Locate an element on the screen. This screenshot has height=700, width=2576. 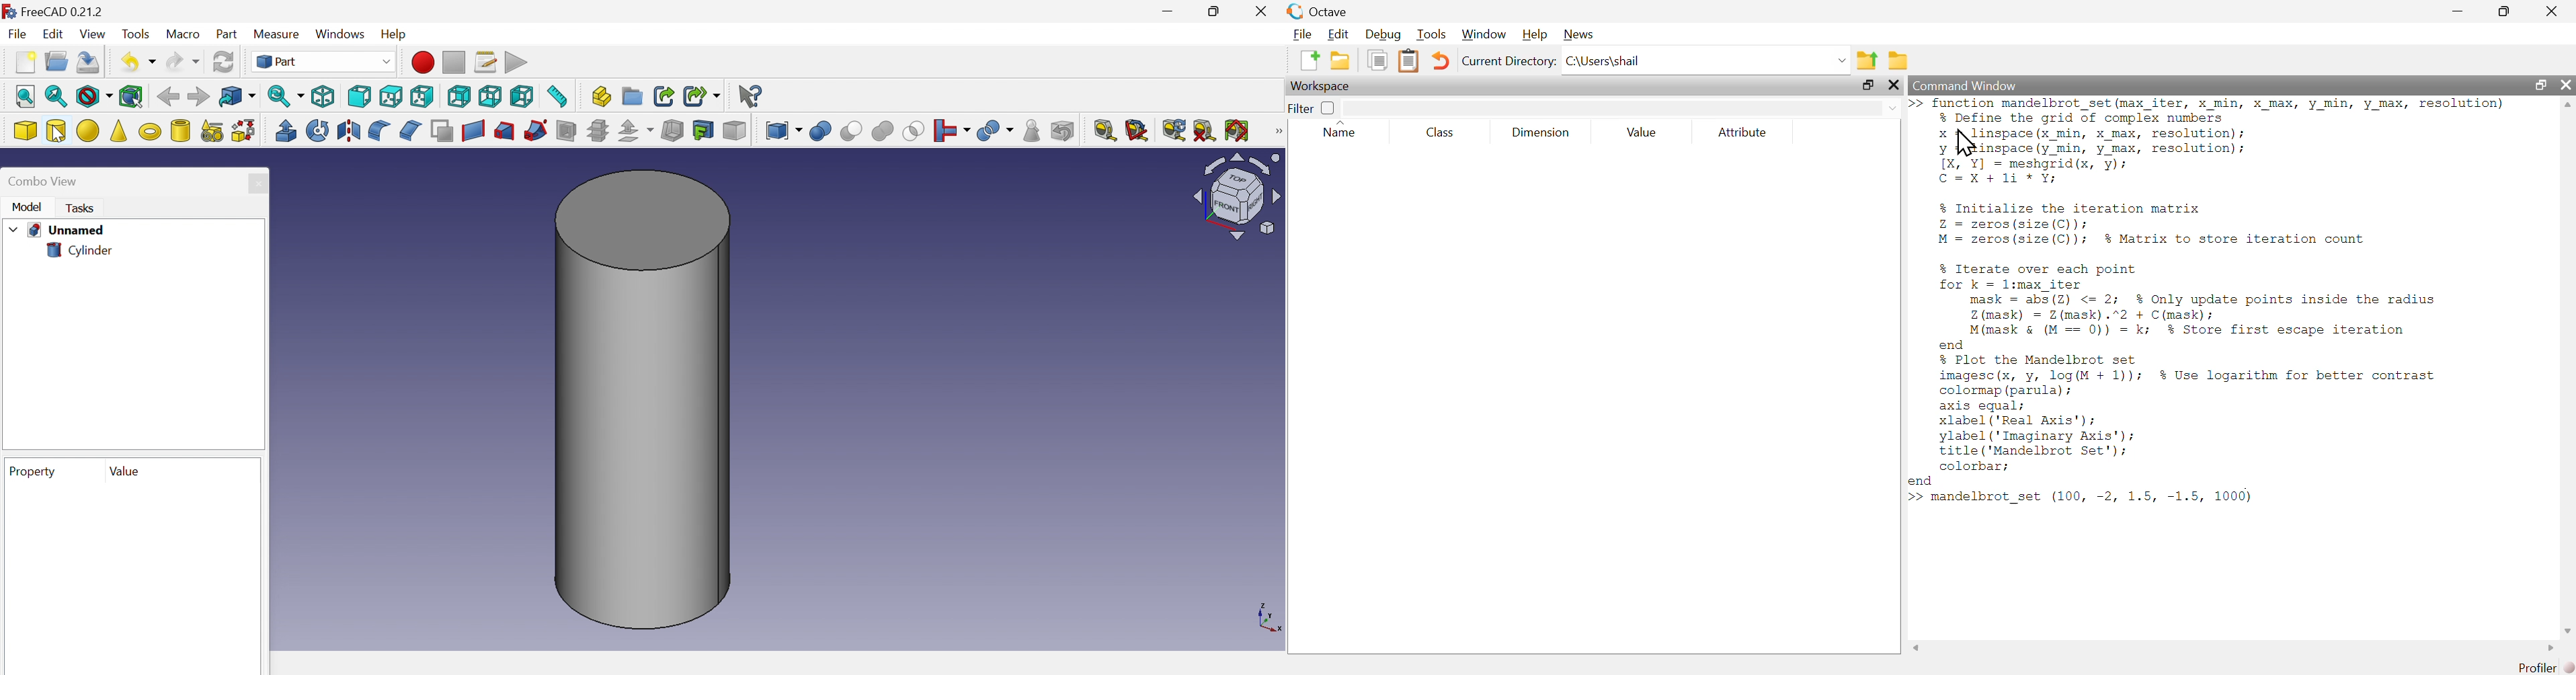
Bottom is located at coordinates (490, 98).